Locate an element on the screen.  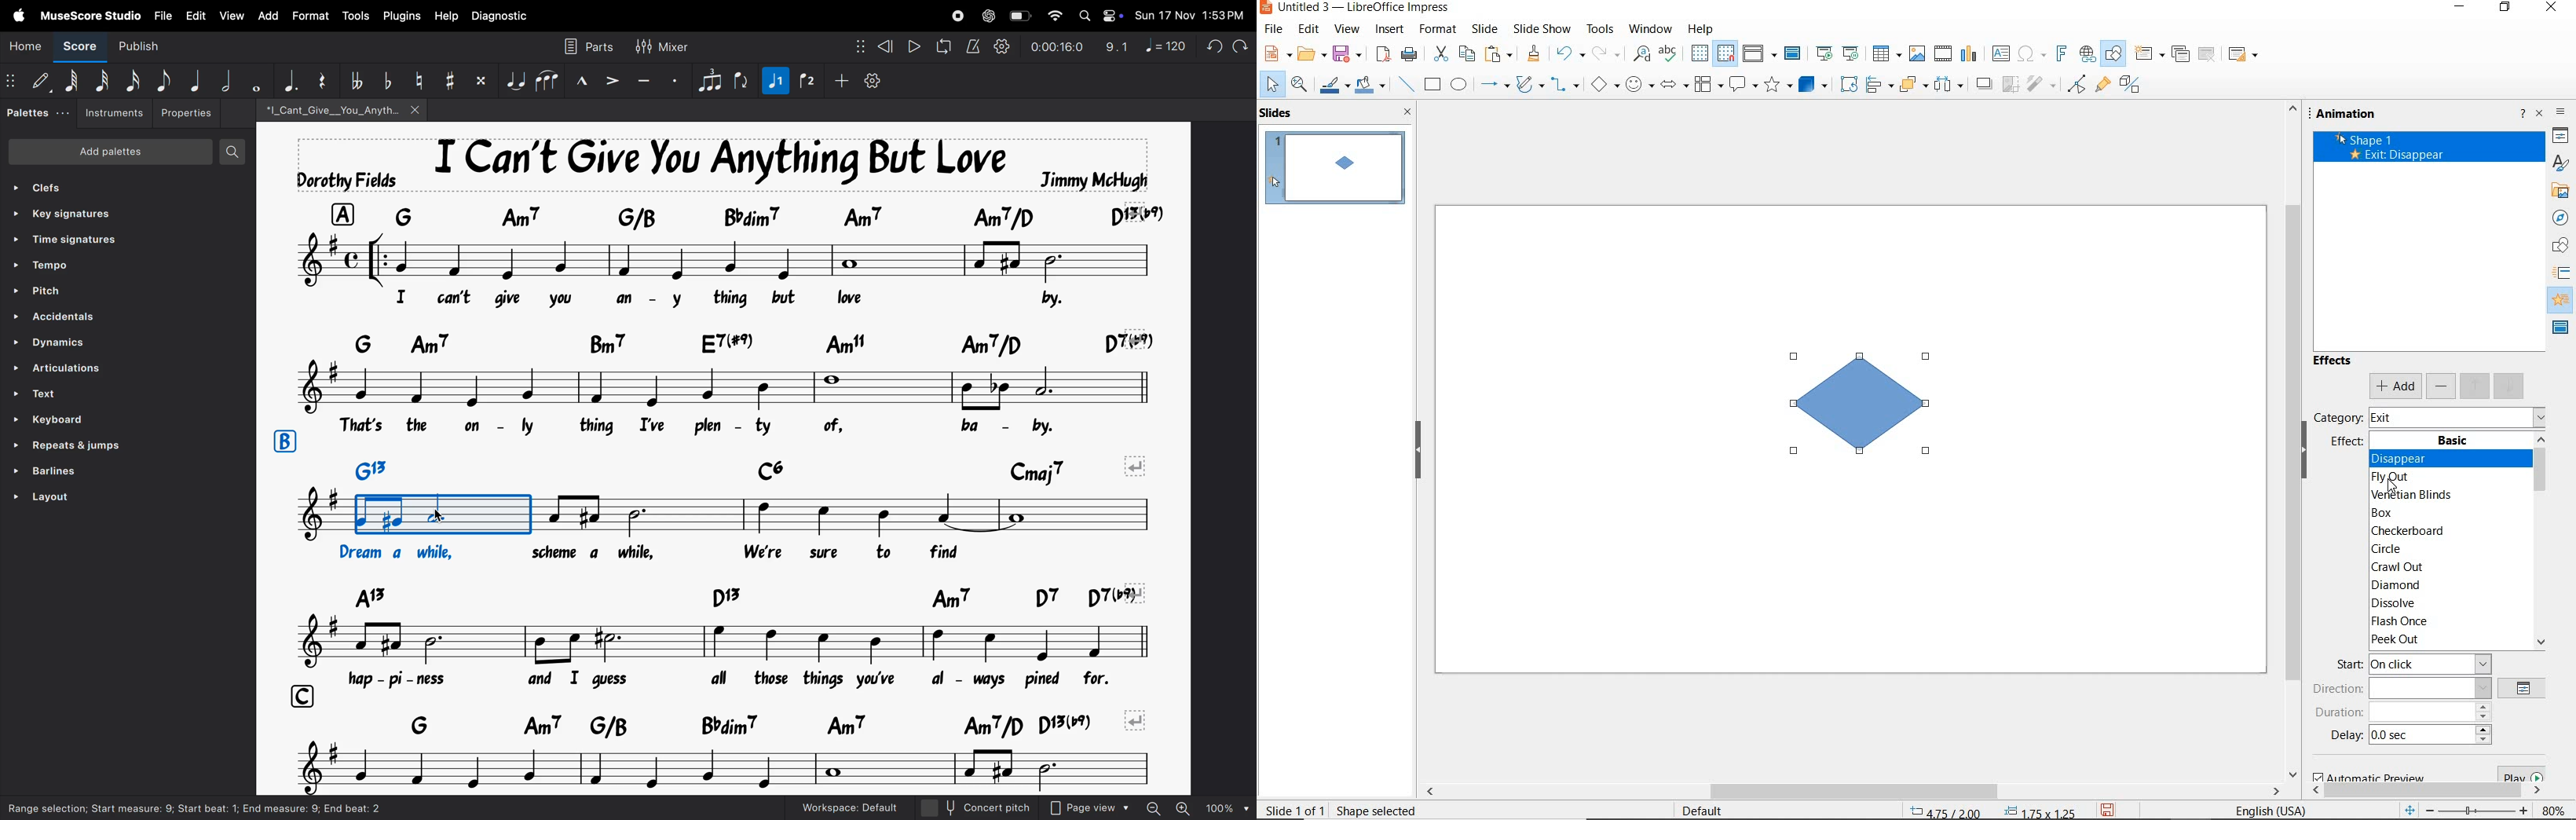
slide 1 of 1 is located at coordinates (1294, 809).